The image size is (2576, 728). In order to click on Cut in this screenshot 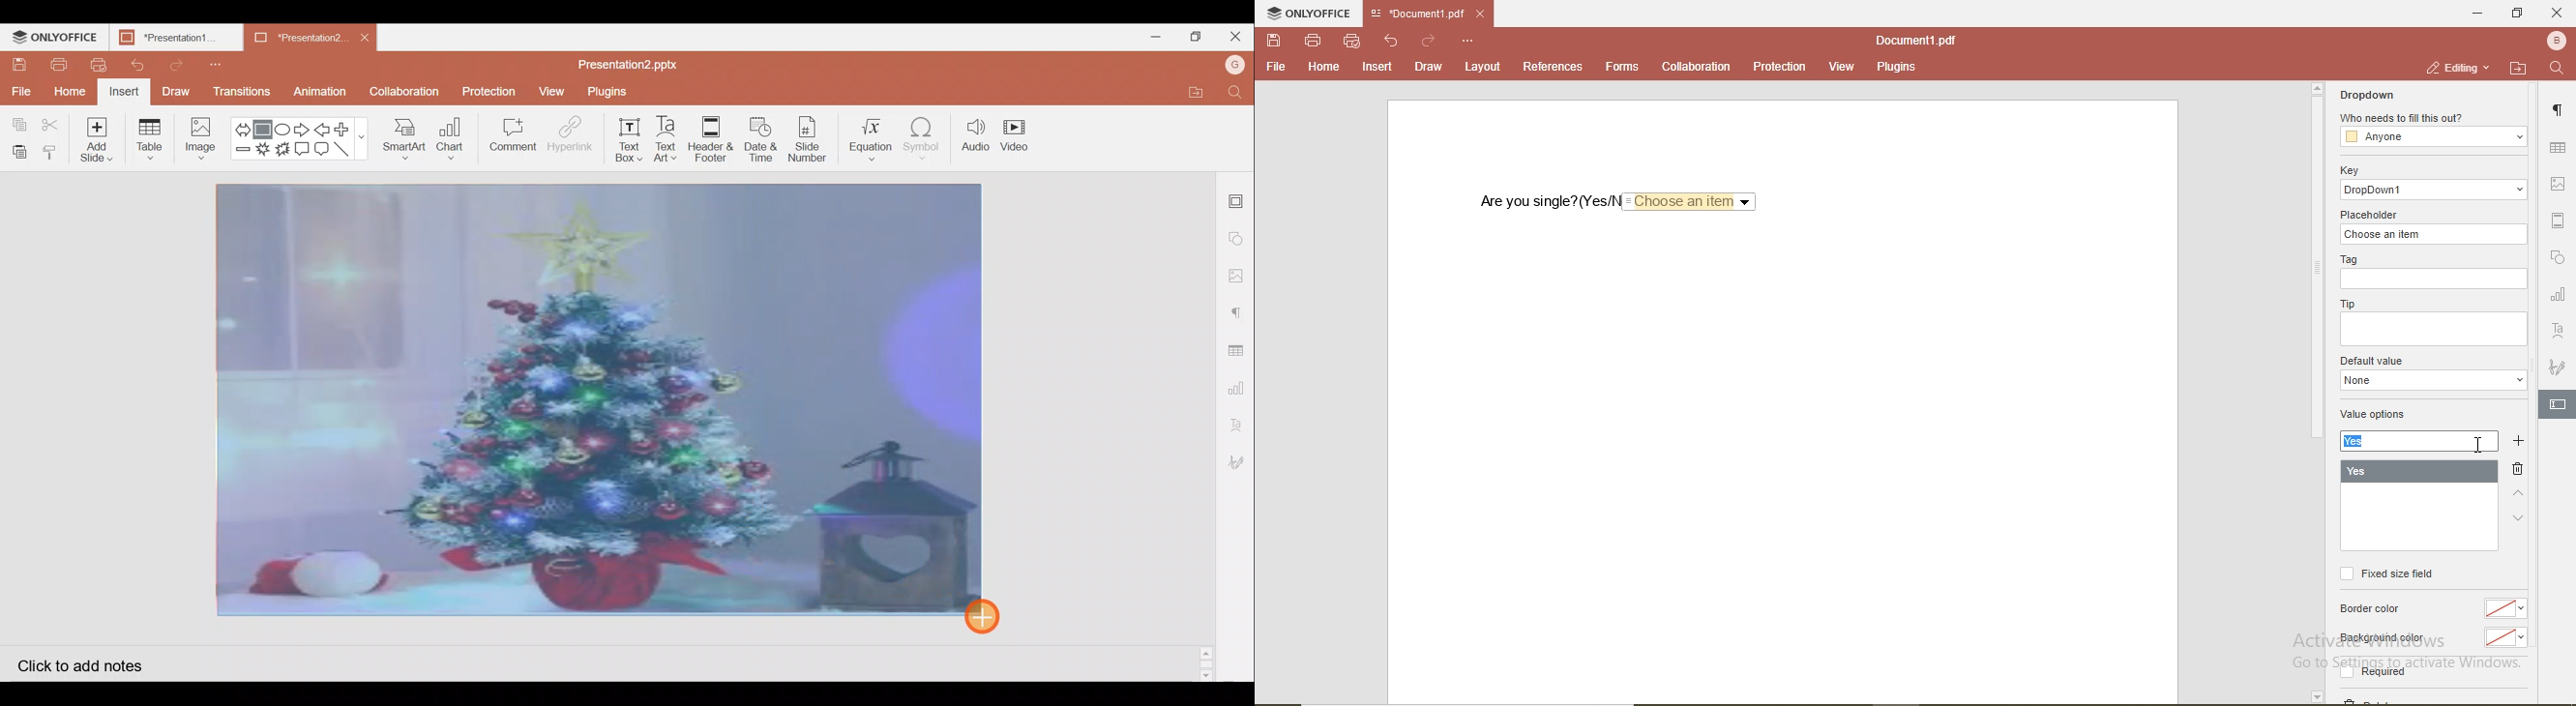, I will do `click(52, 121)`.